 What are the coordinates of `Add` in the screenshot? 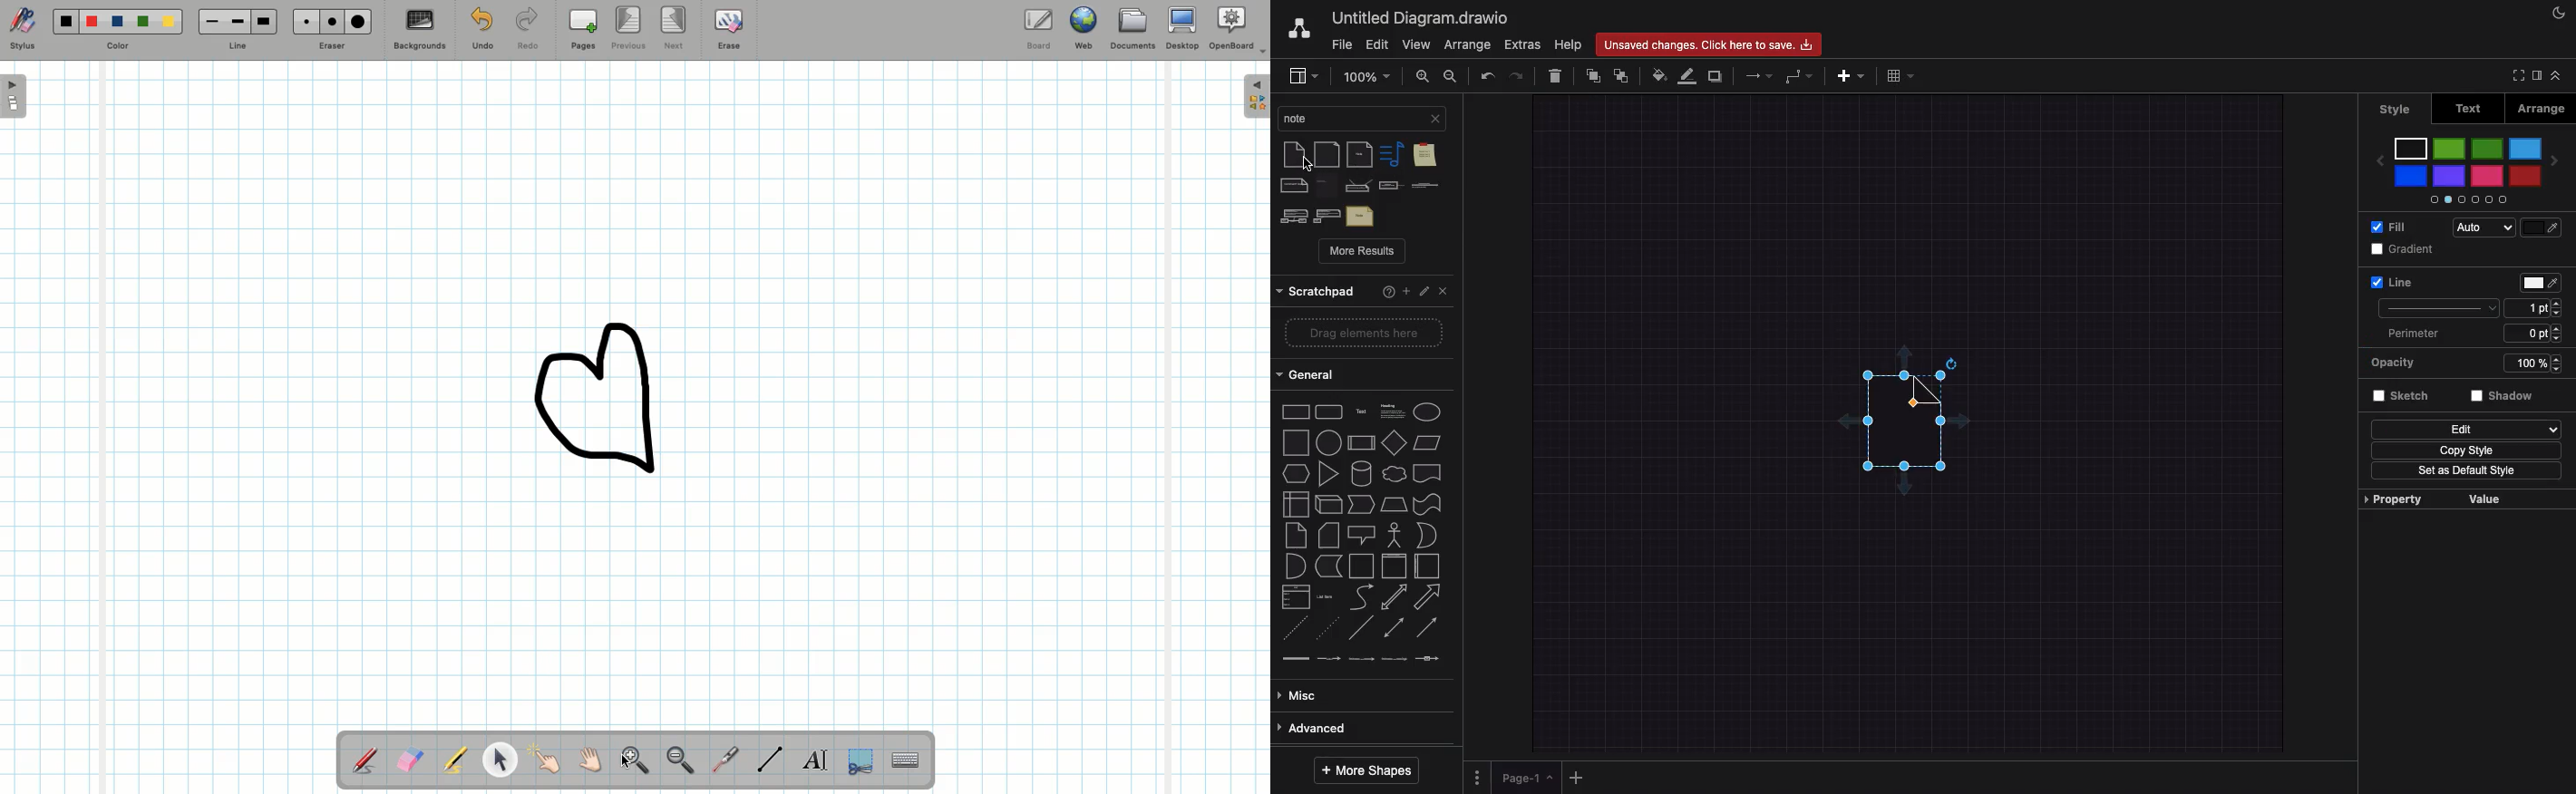 It's located at (1407, 293).